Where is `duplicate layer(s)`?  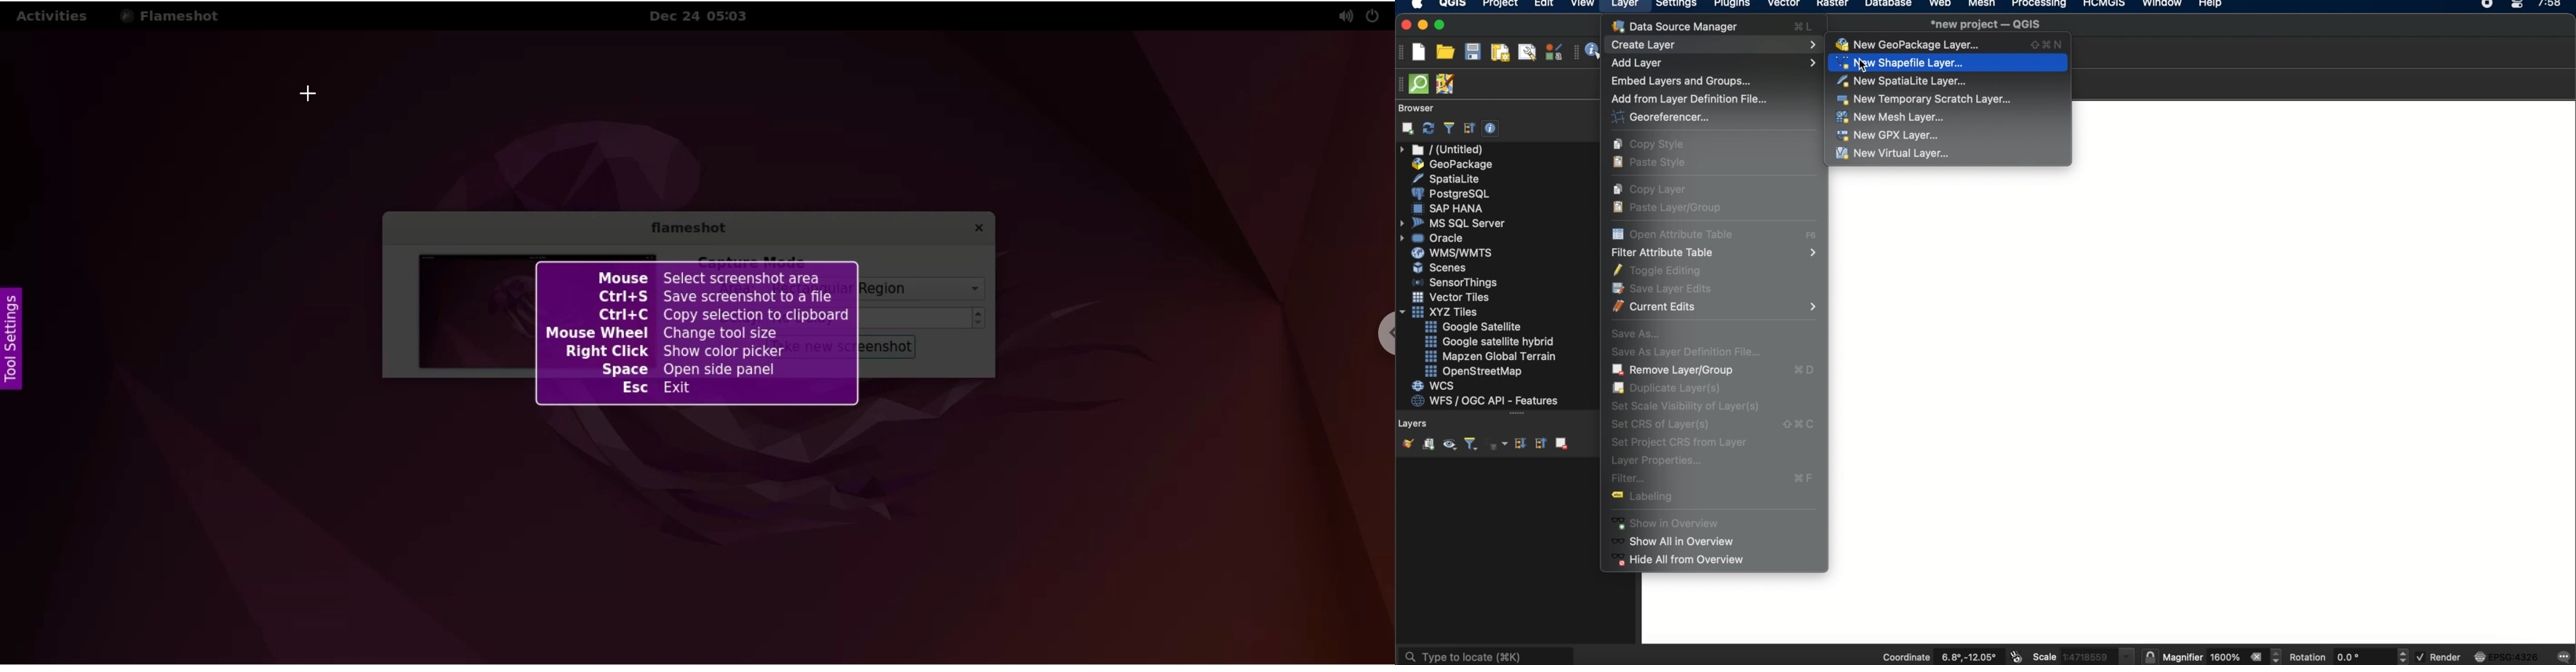
duplicate layer(s) is located at coordinates (1666, 389).